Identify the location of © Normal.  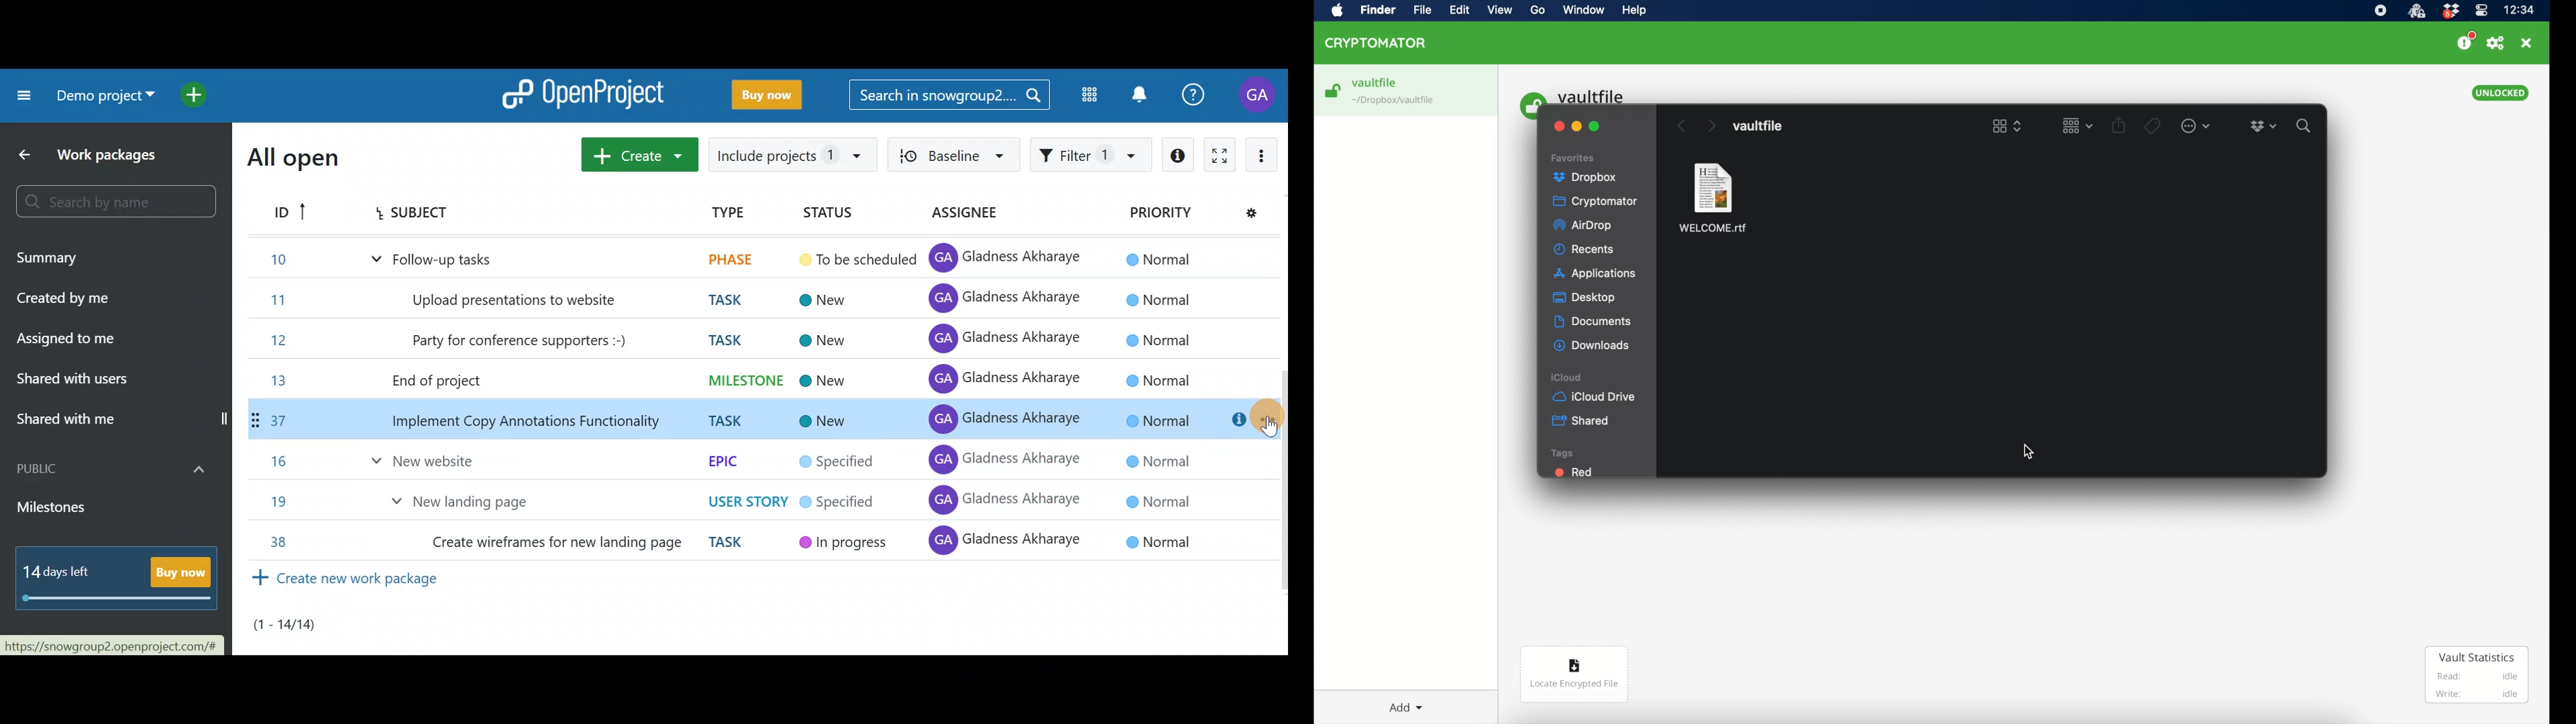
(1155, 303).